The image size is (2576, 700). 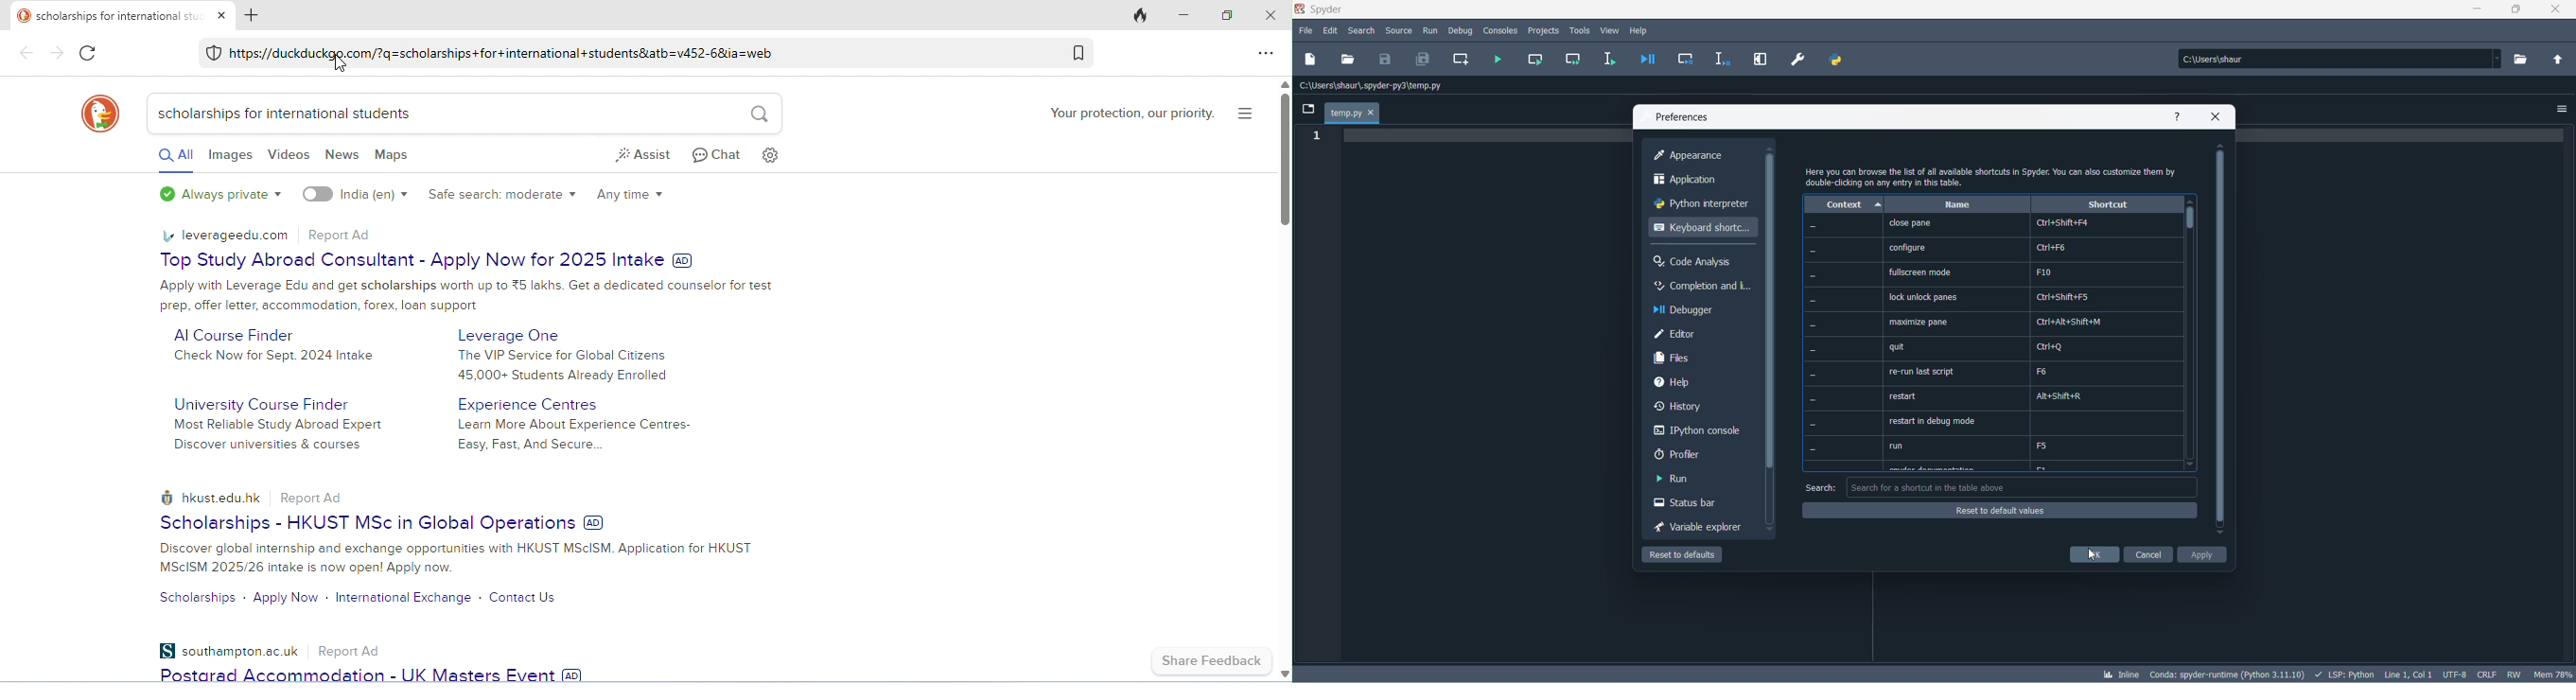 What do you see at coordinates (1820, 488) in the screenshot?
I see `search text` at bounding box center [1820, 488].